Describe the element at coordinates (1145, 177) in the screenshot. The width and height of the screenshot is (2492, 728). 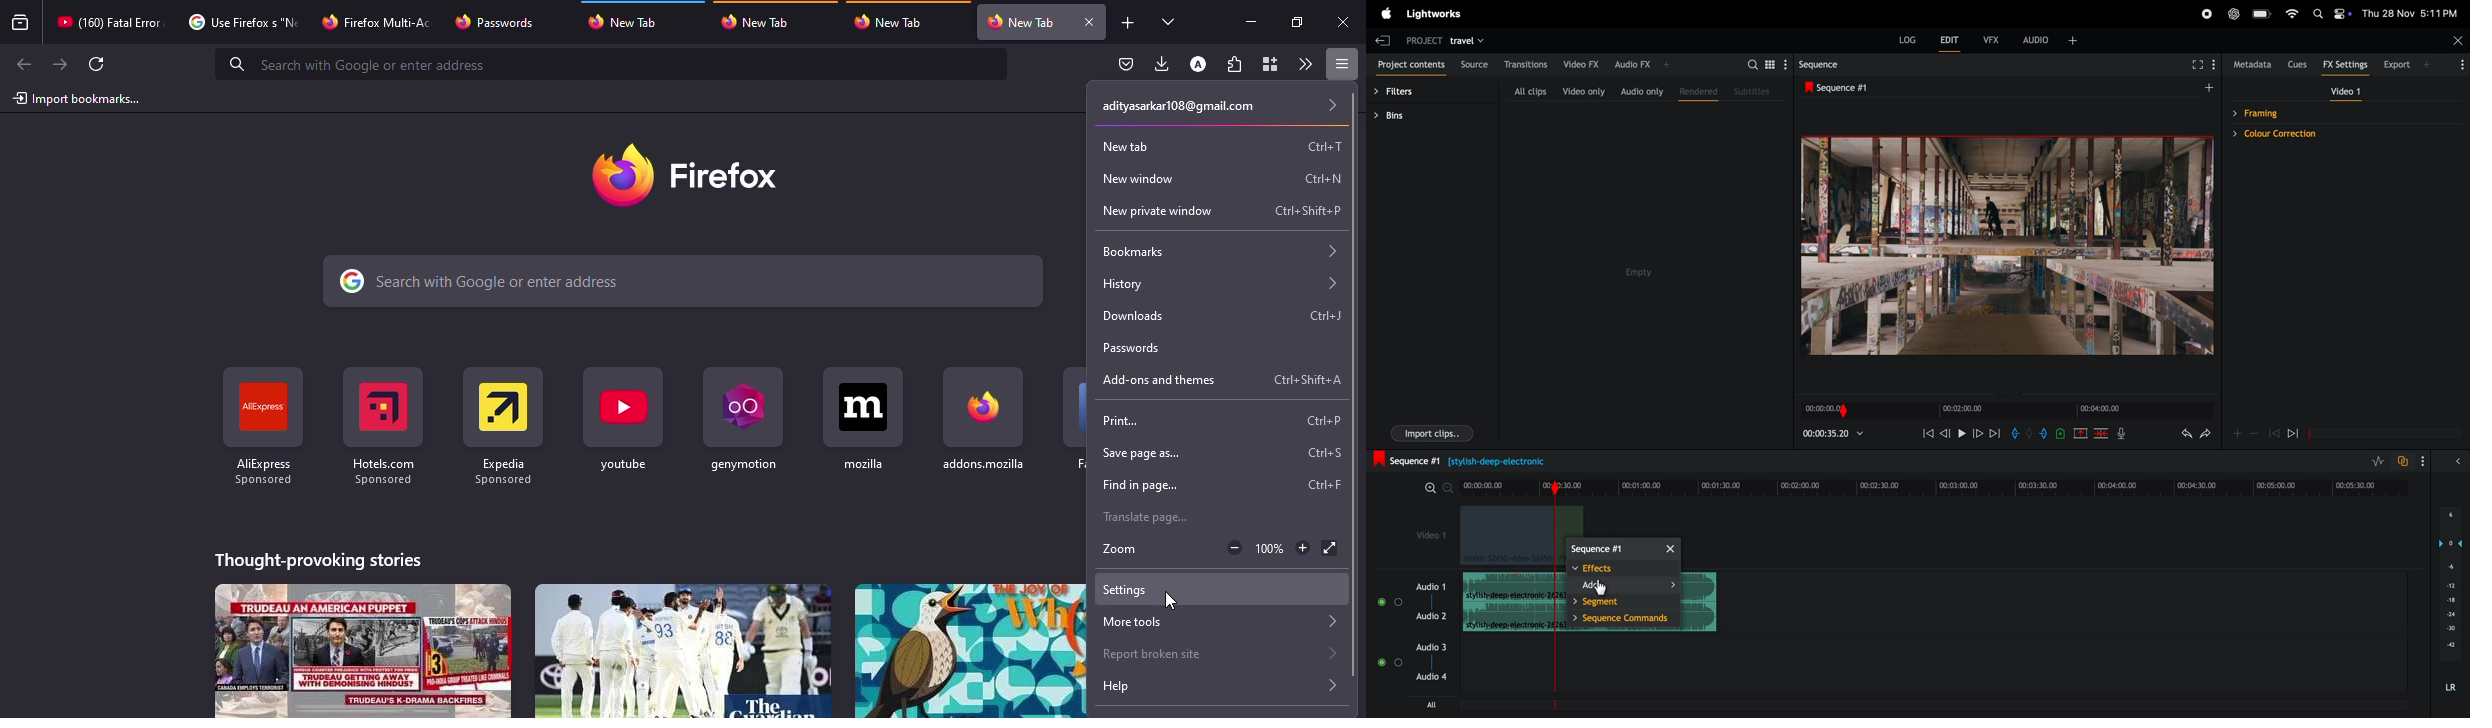
I see `new window` at that location.